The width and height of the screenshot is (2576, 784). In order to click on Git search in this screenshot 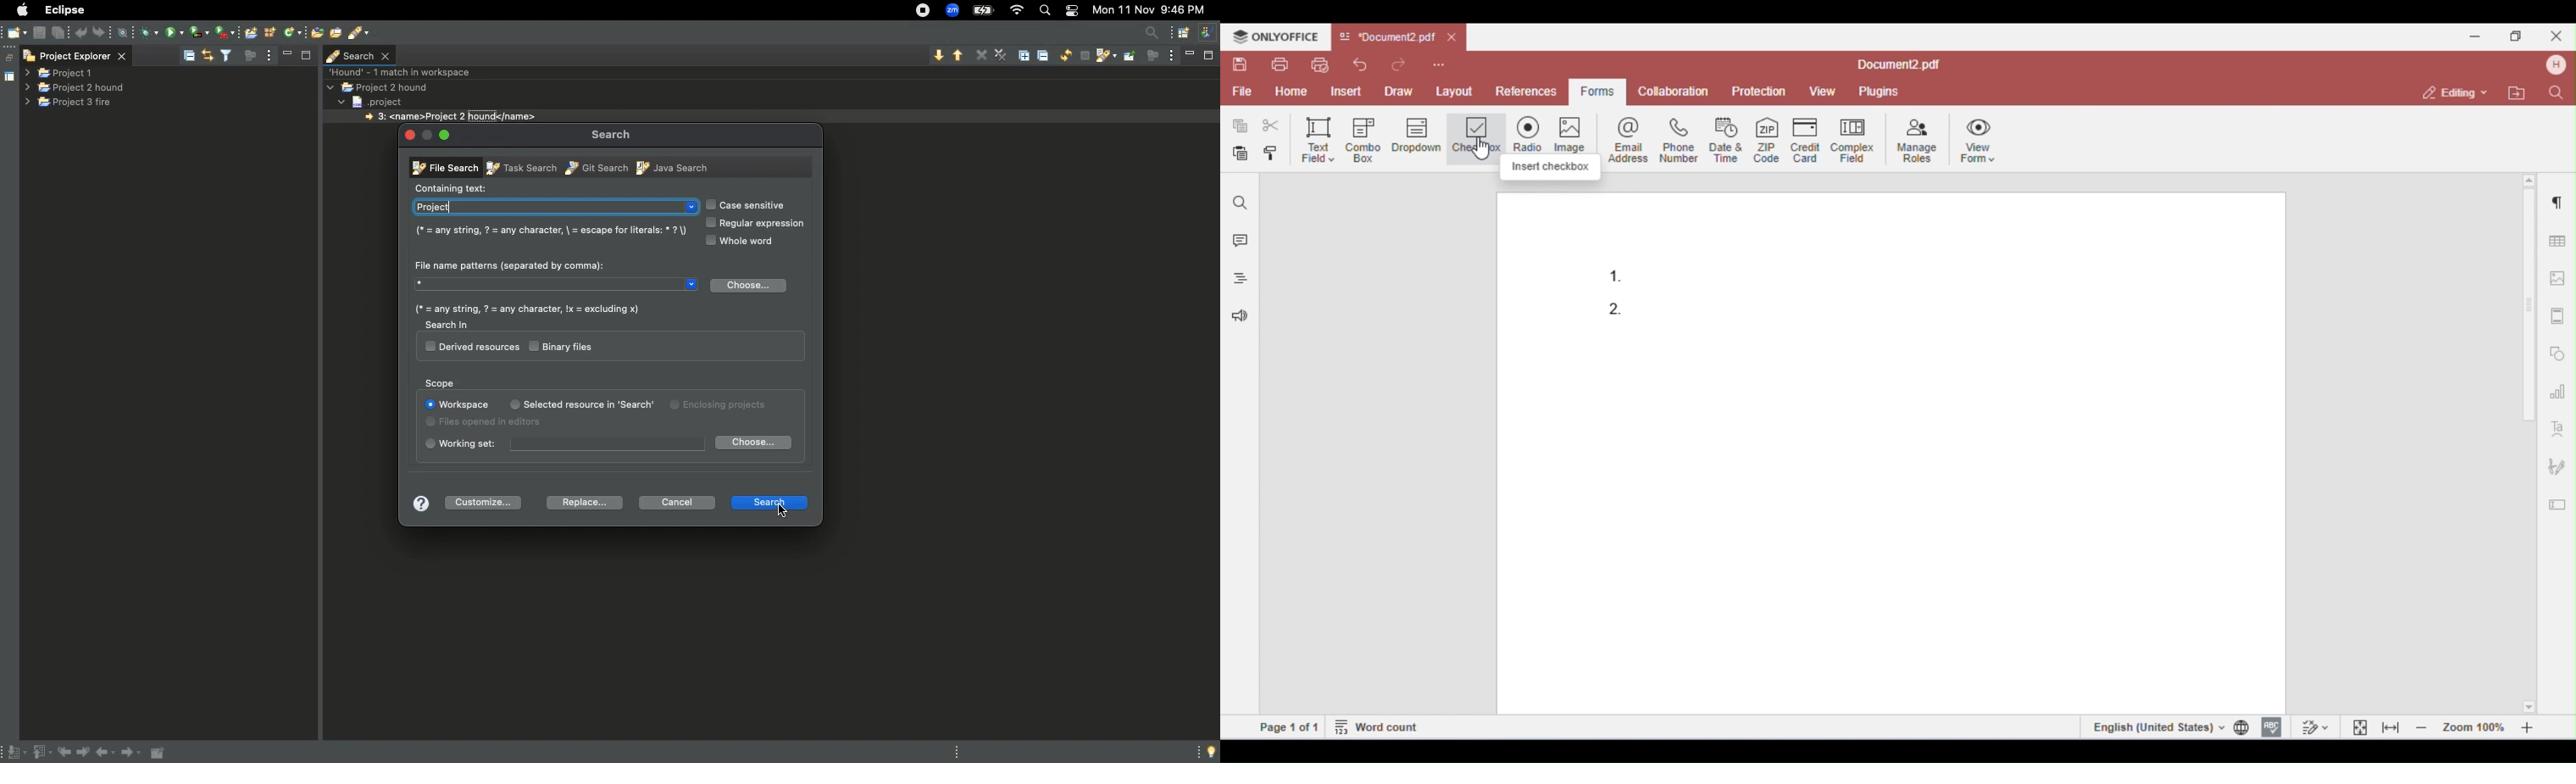, I will do `click(594, 167)`.